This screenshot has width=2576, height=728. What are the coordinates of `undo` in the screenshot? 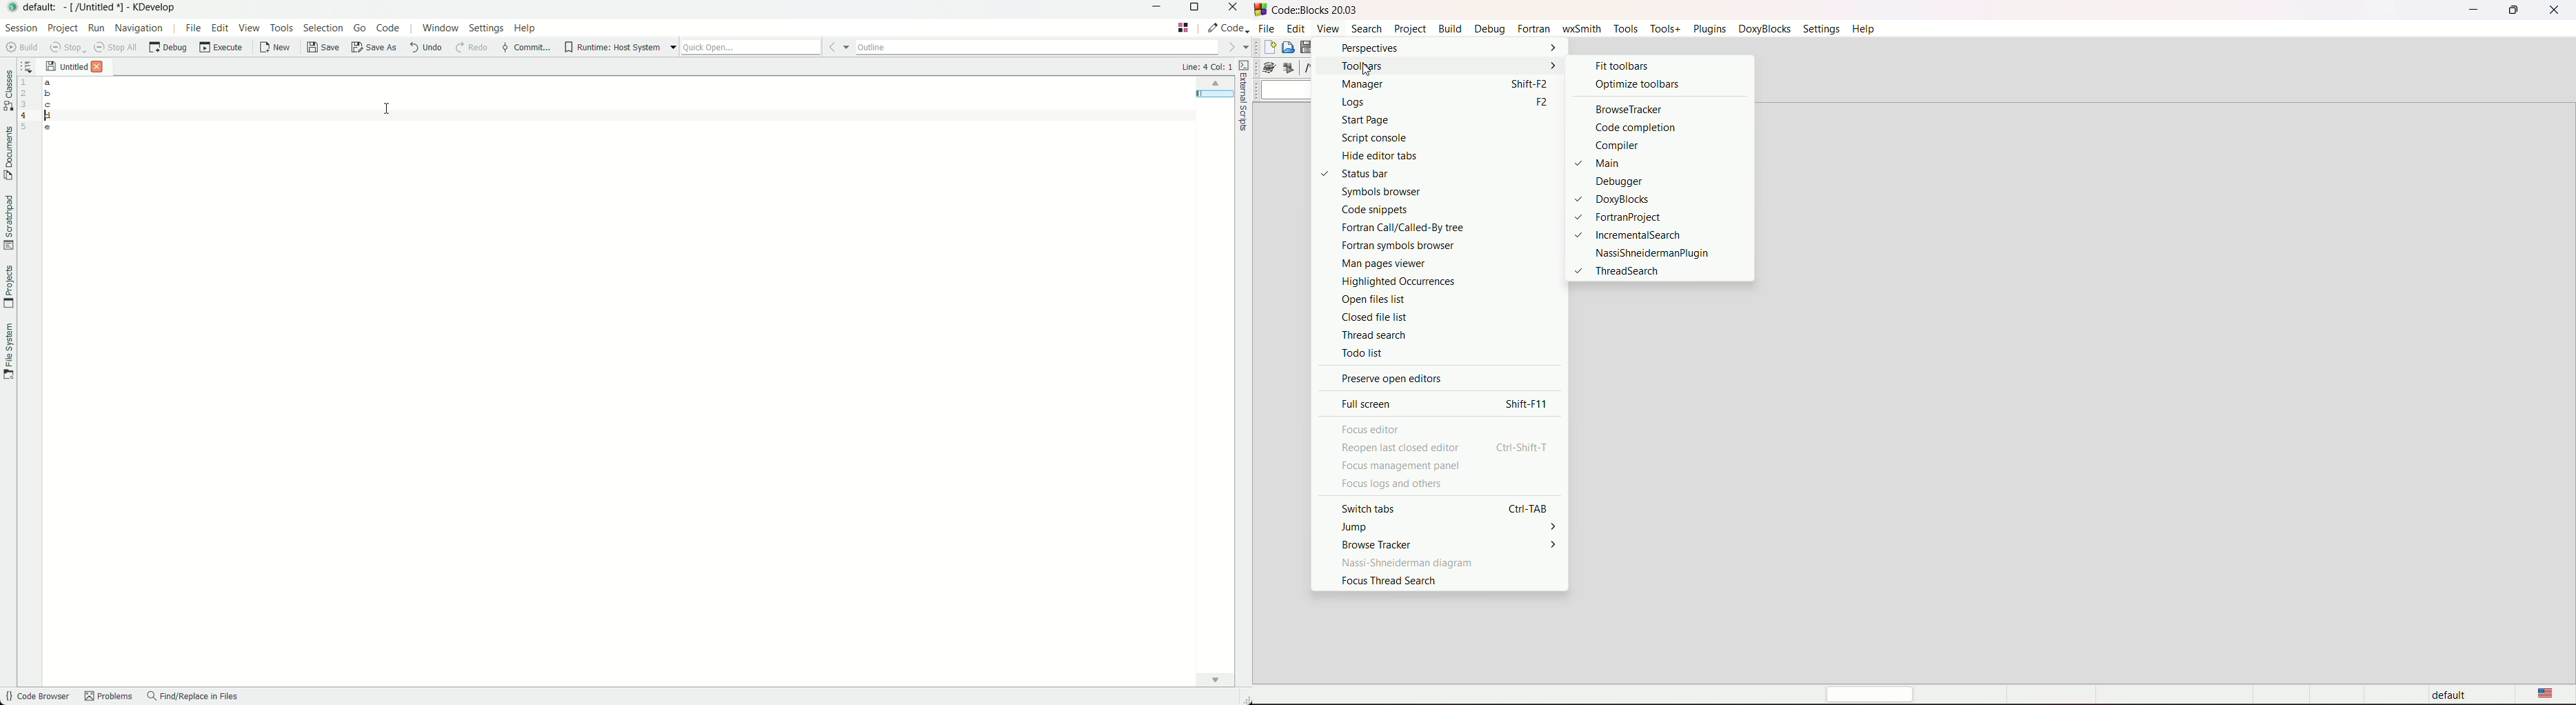 It's located at (425, 50).